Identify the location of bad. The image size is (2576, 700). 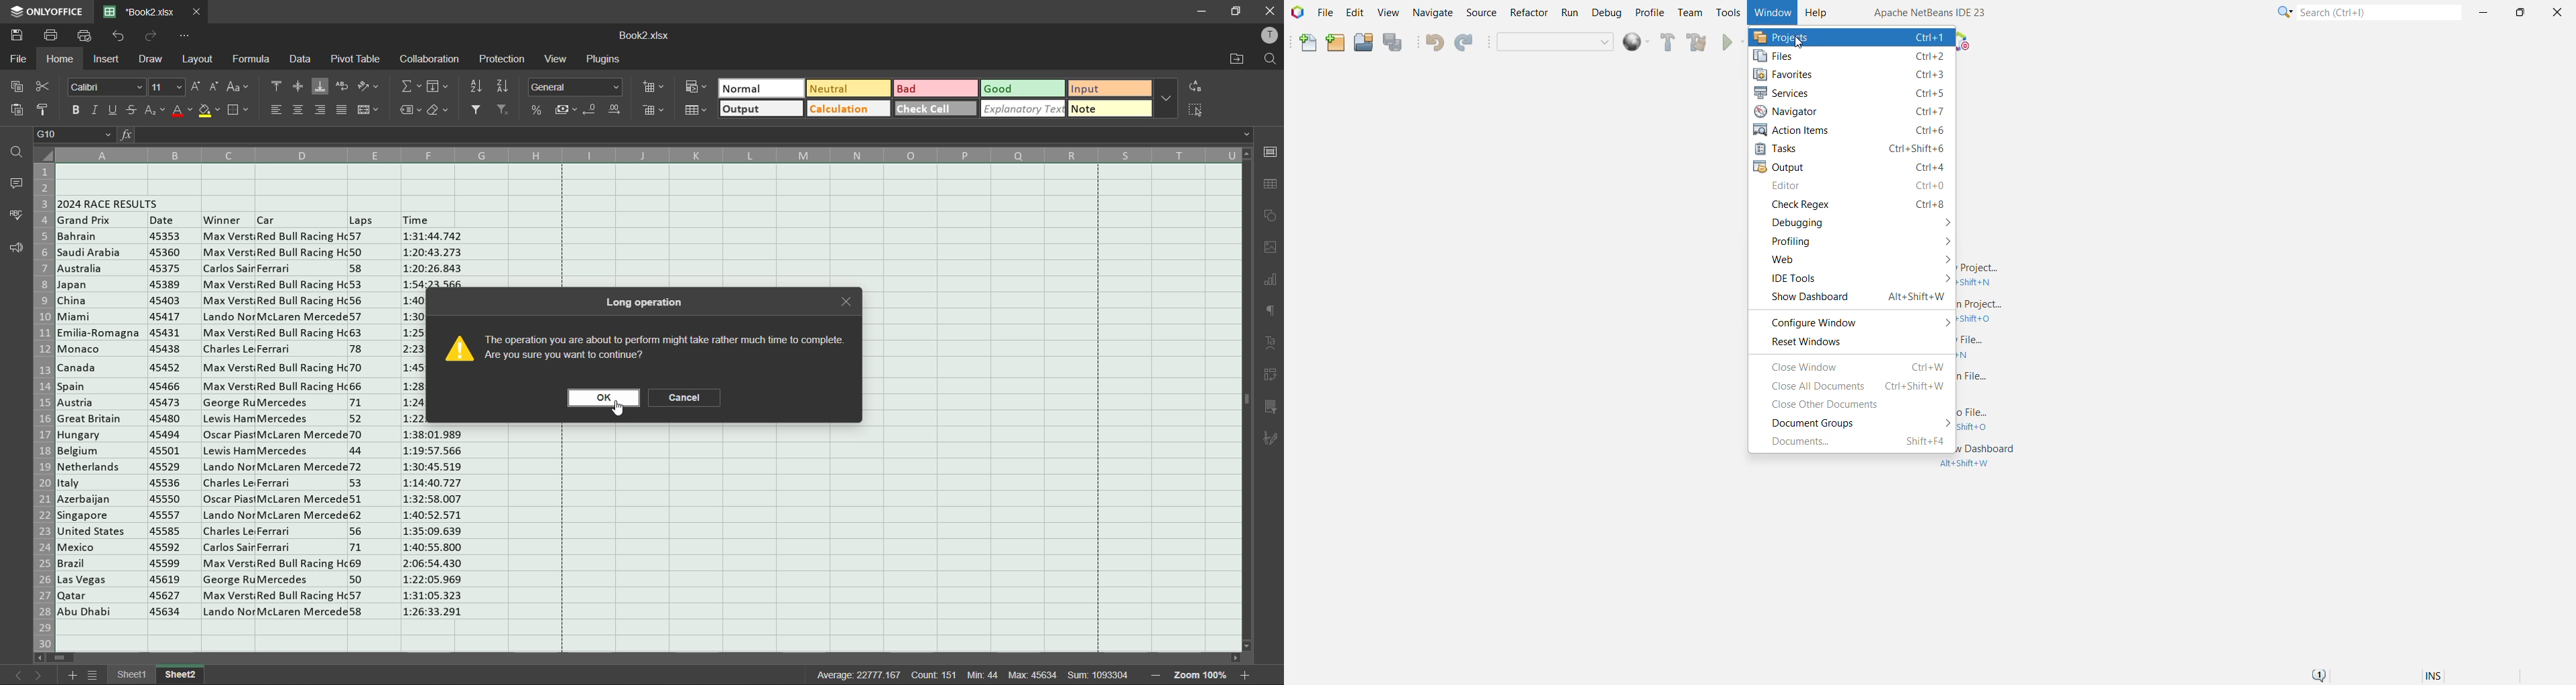
(934, 90).